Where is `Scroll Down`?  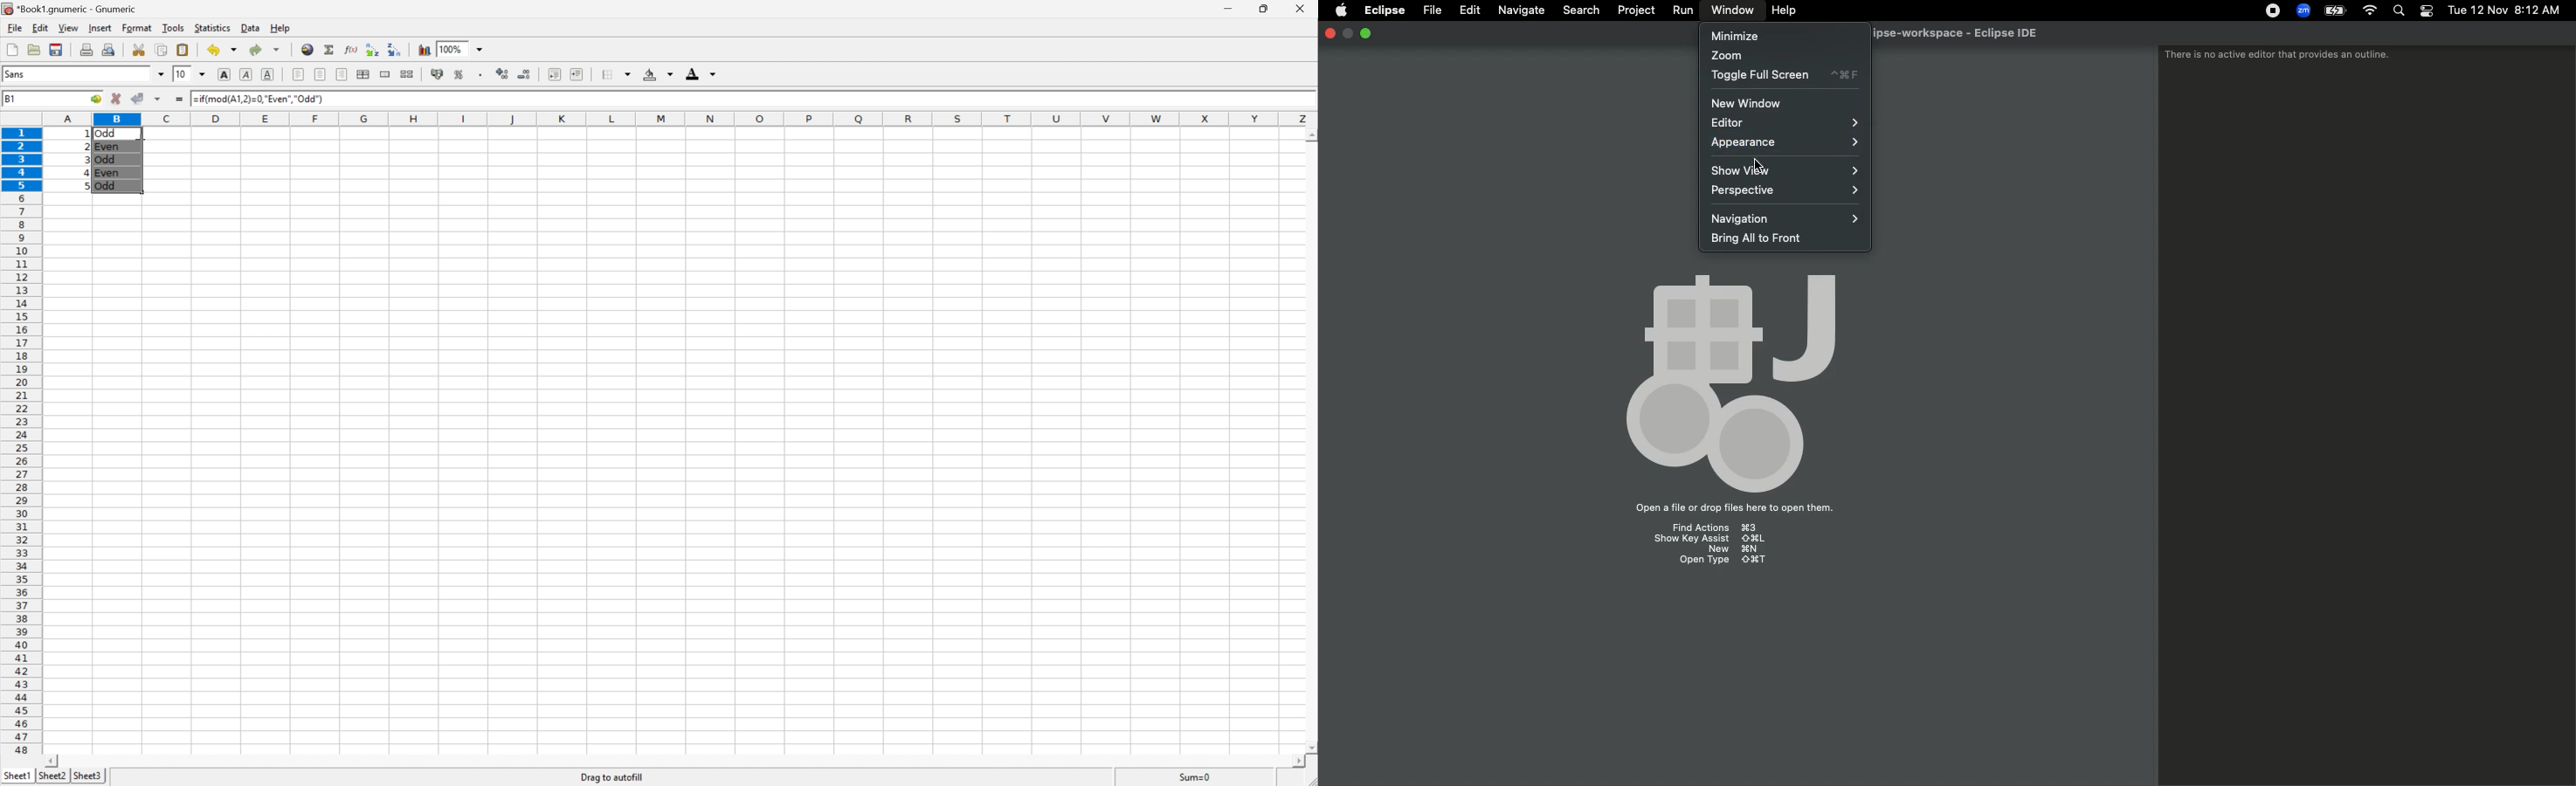 Scroll Down is located at coordinates (1310, 745).